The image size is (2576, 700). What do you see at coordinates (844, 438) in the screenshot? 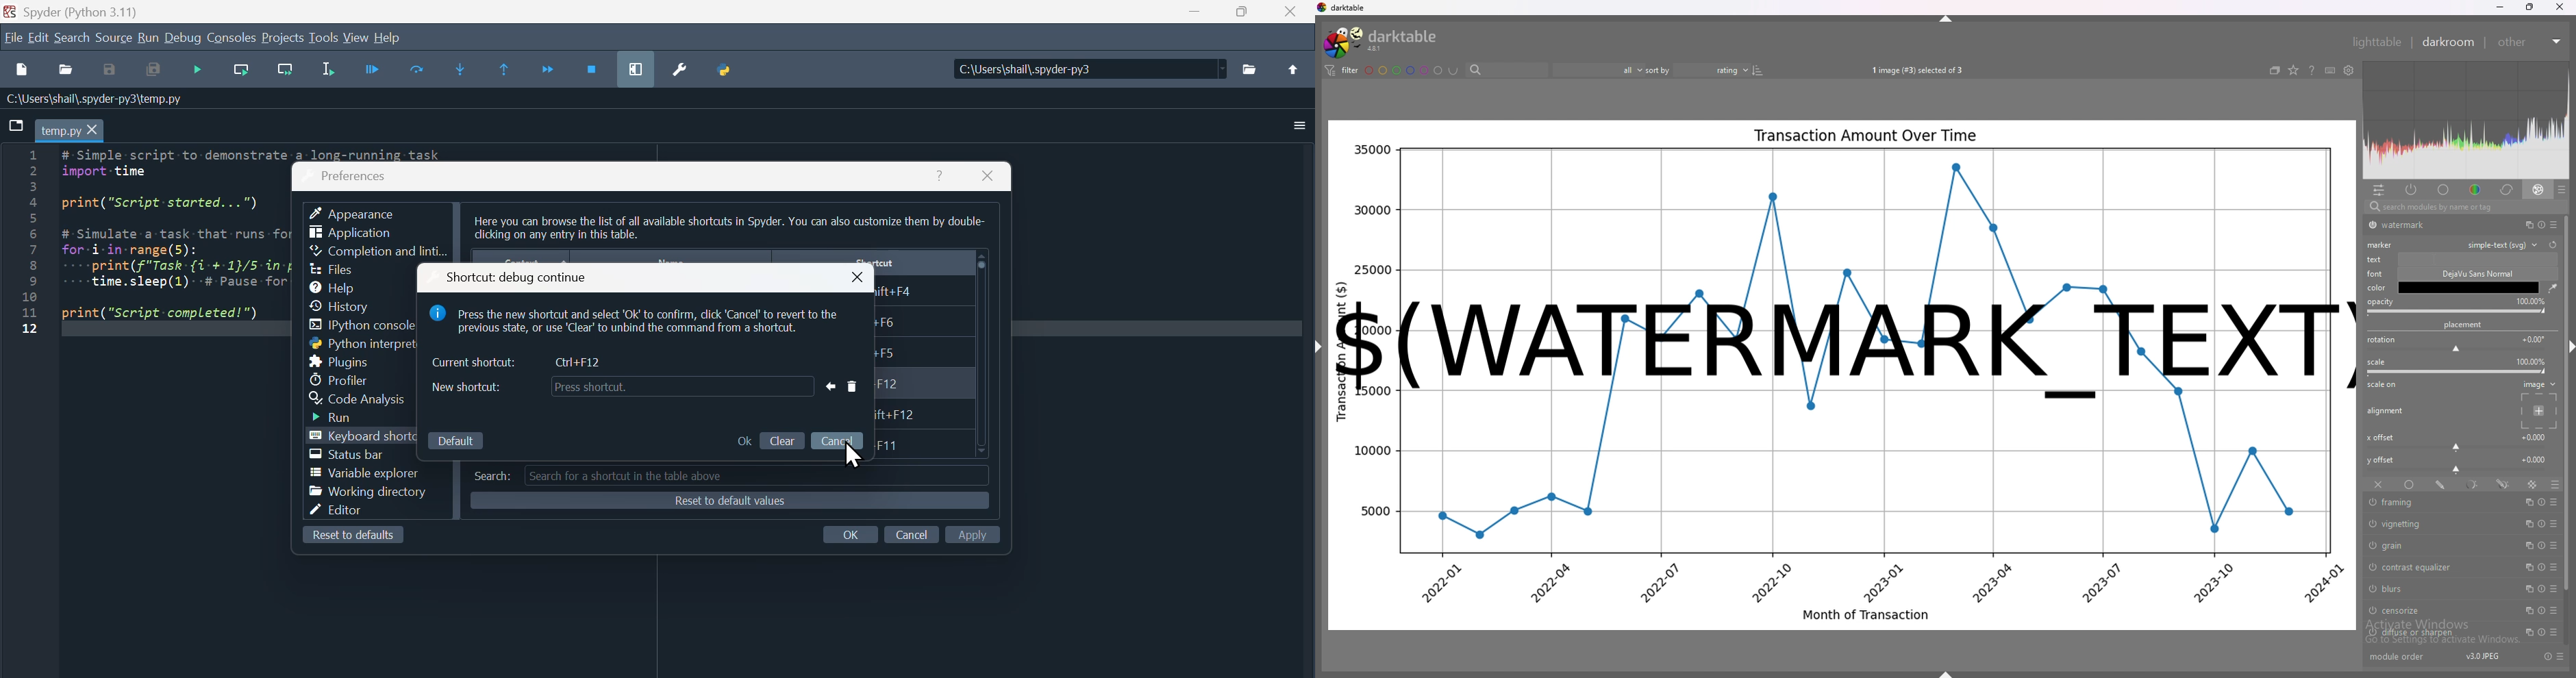
I see `cancel` at bounding box center [844, 438].